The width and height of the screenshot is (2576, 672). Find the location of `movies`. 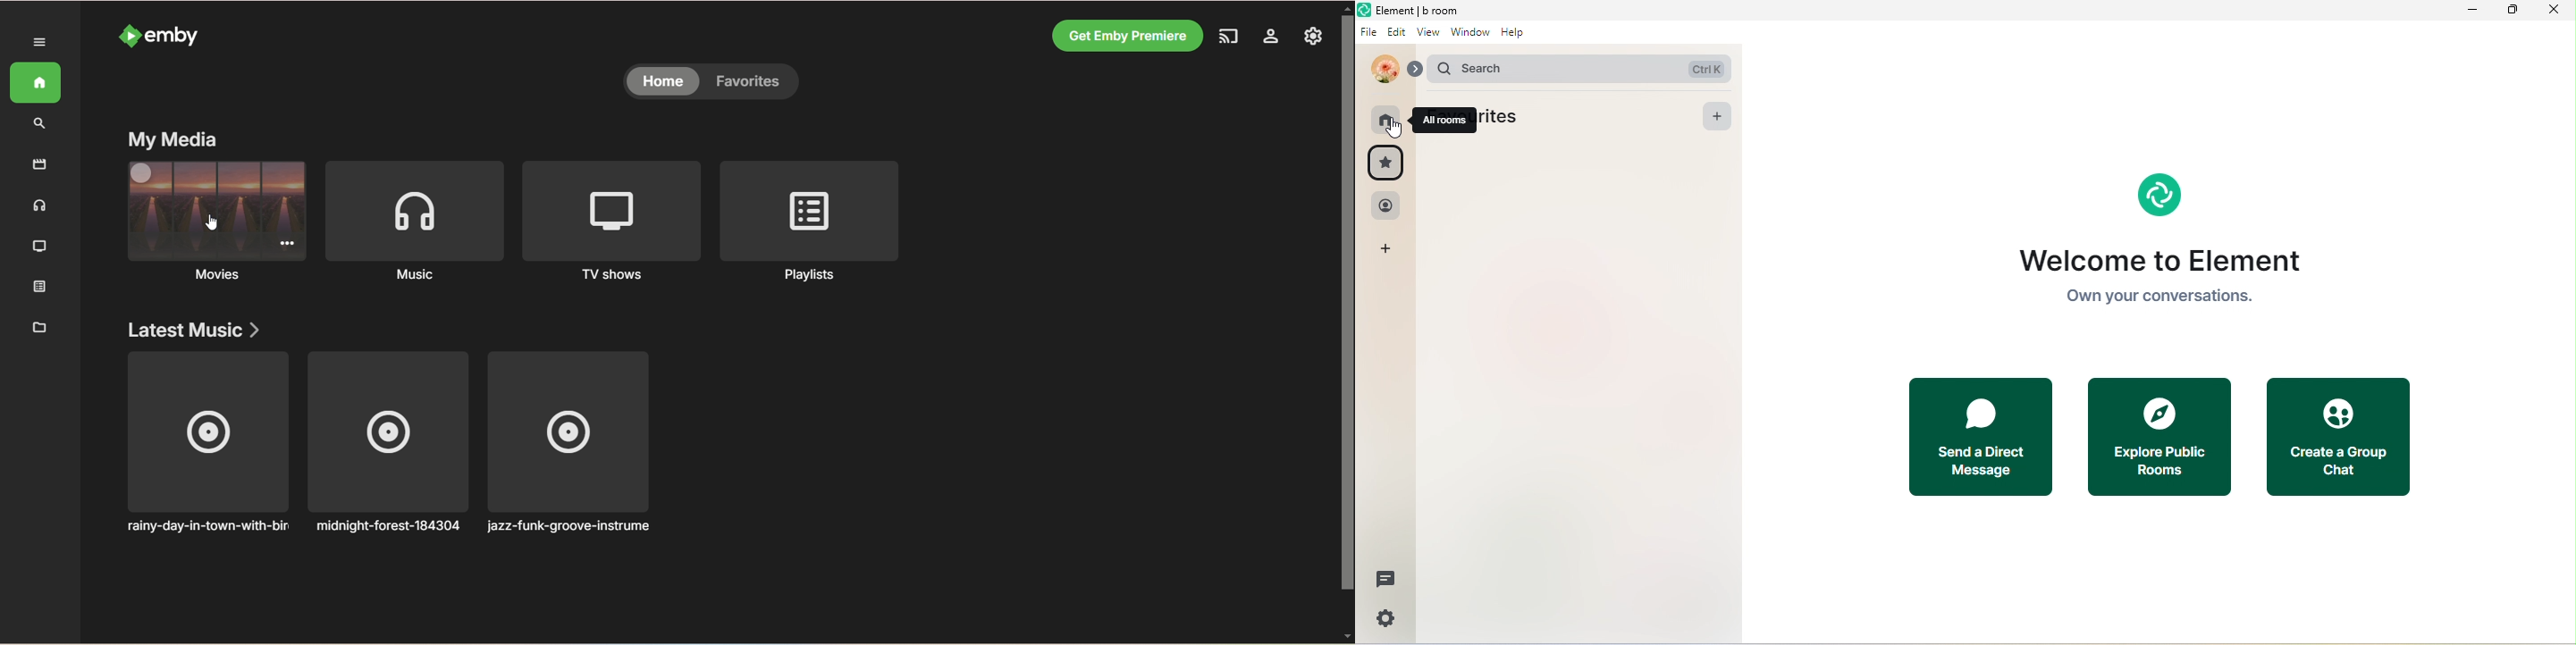

movies is located at coordinates (213, 275).